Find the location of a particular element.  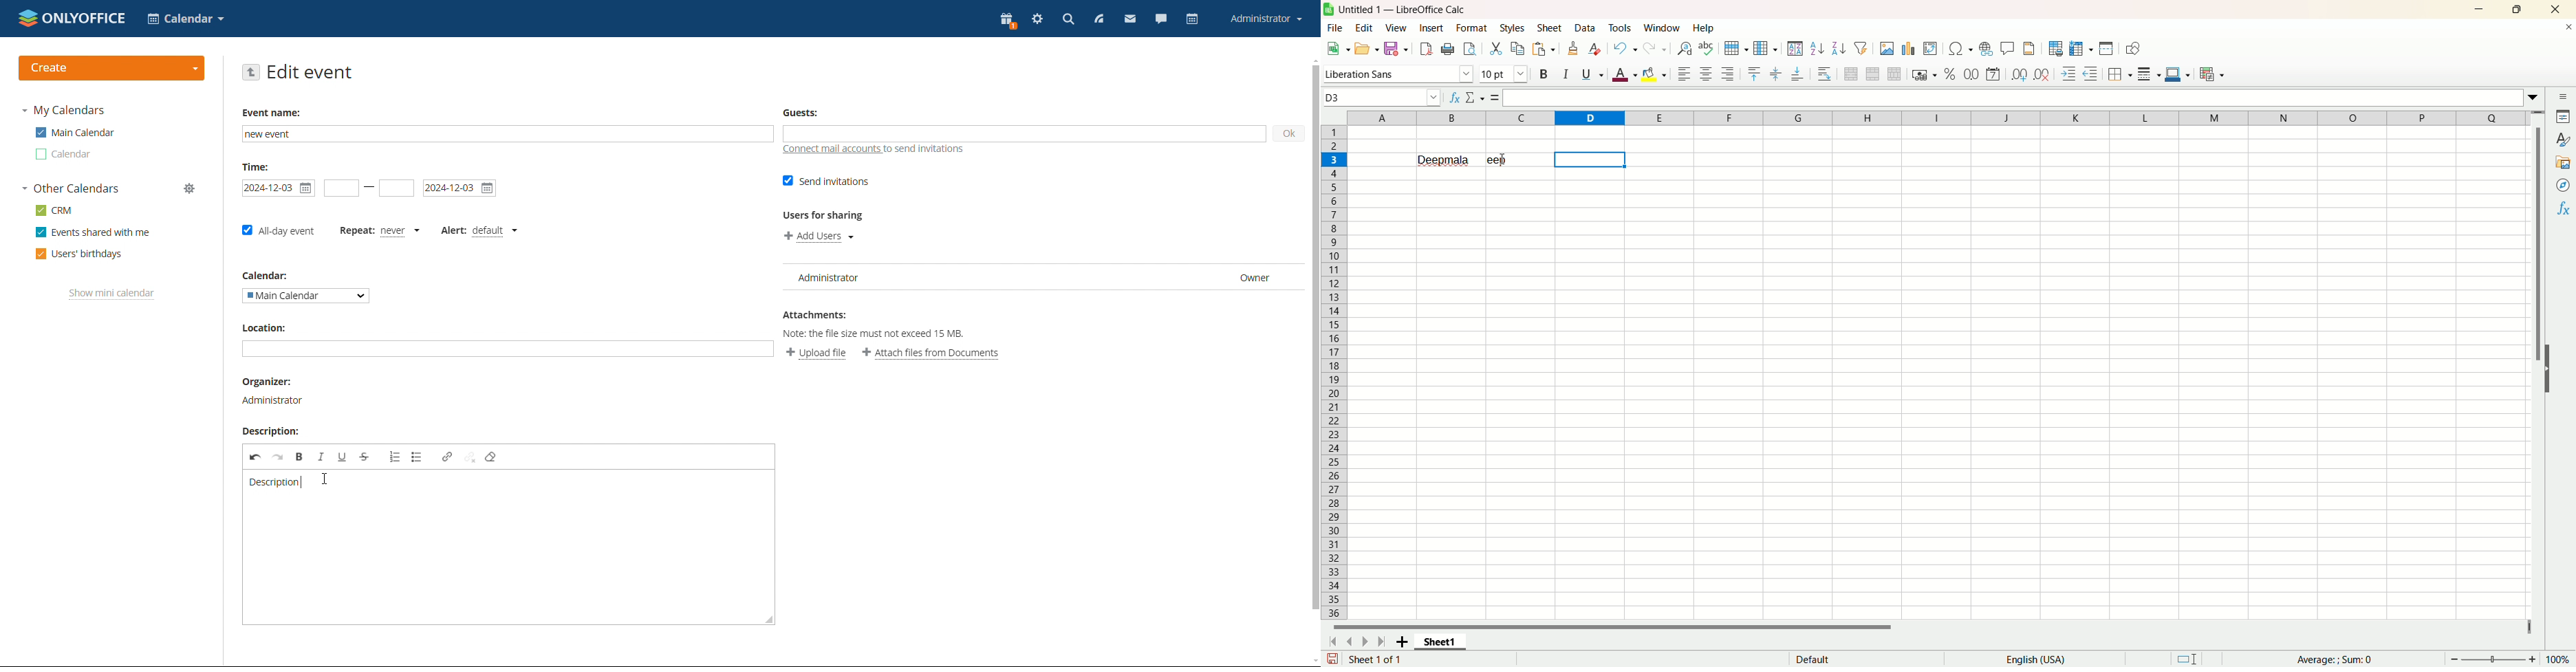

Border style is located at coordinates (2149, 75).